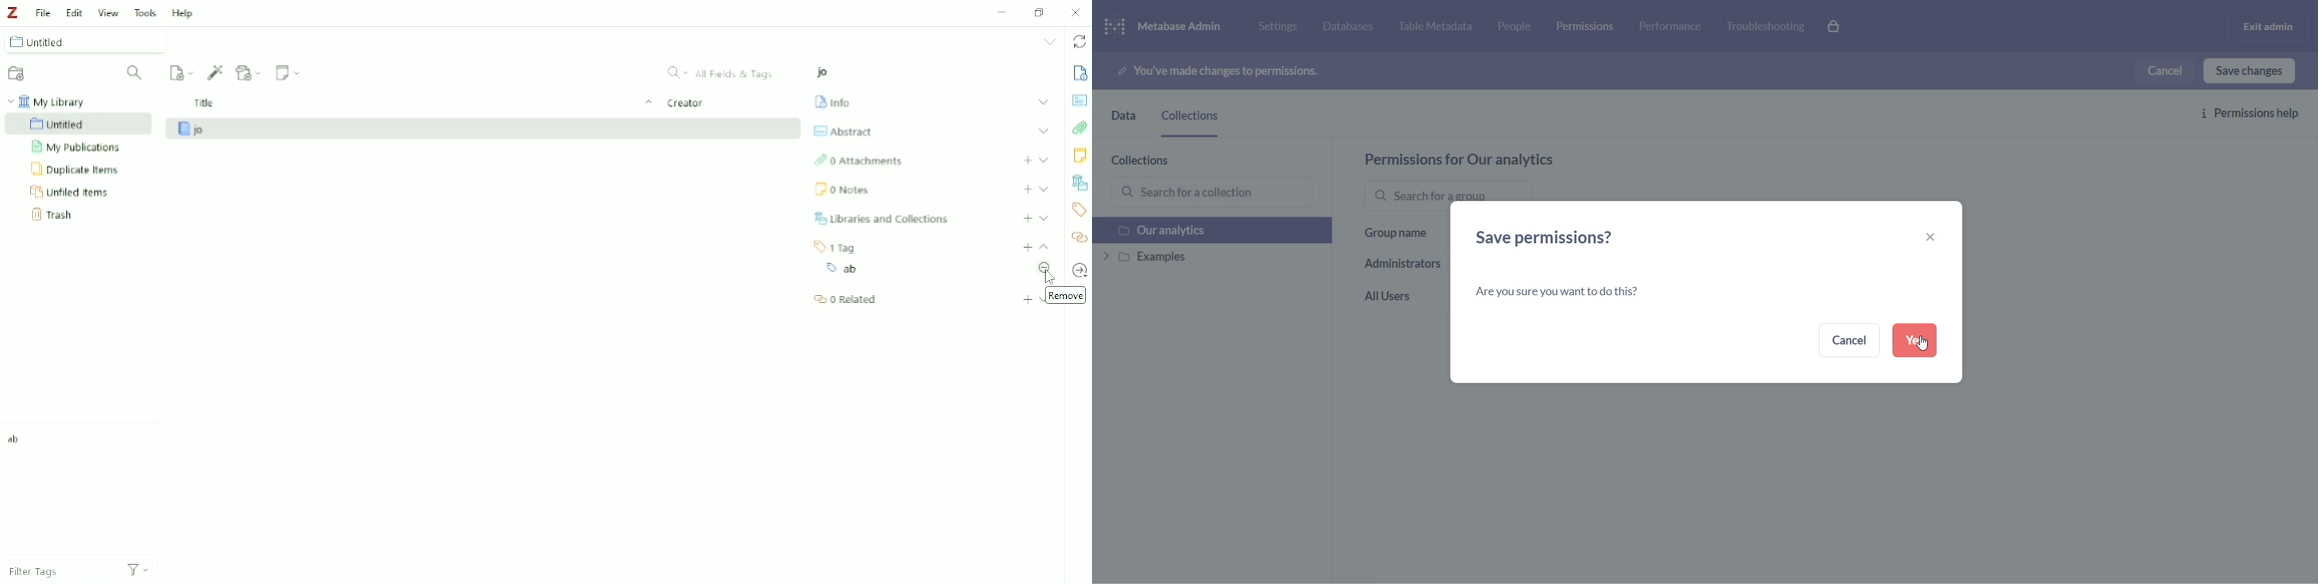  Describe the element at coordinates (834, 102) in the screenshot. I see `Info` at that location.